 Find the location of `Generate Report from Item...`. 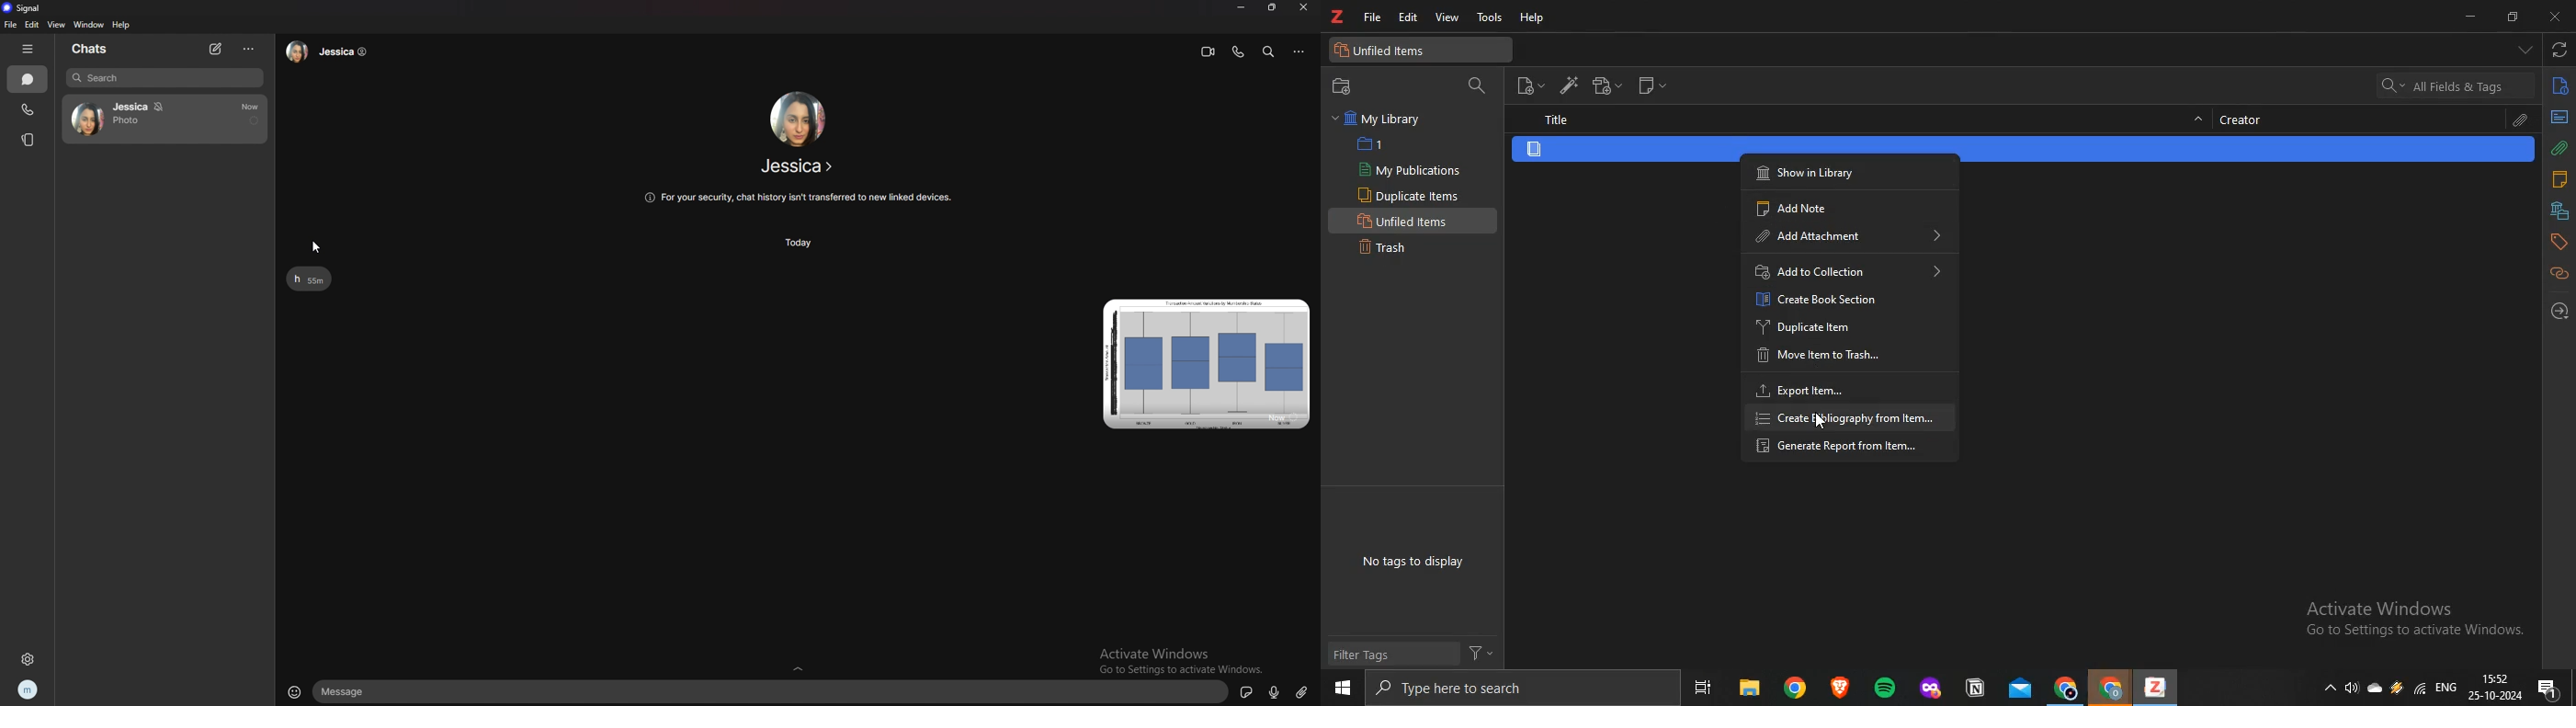

Generate Report from Item... is located at coordinates (1842, 448).